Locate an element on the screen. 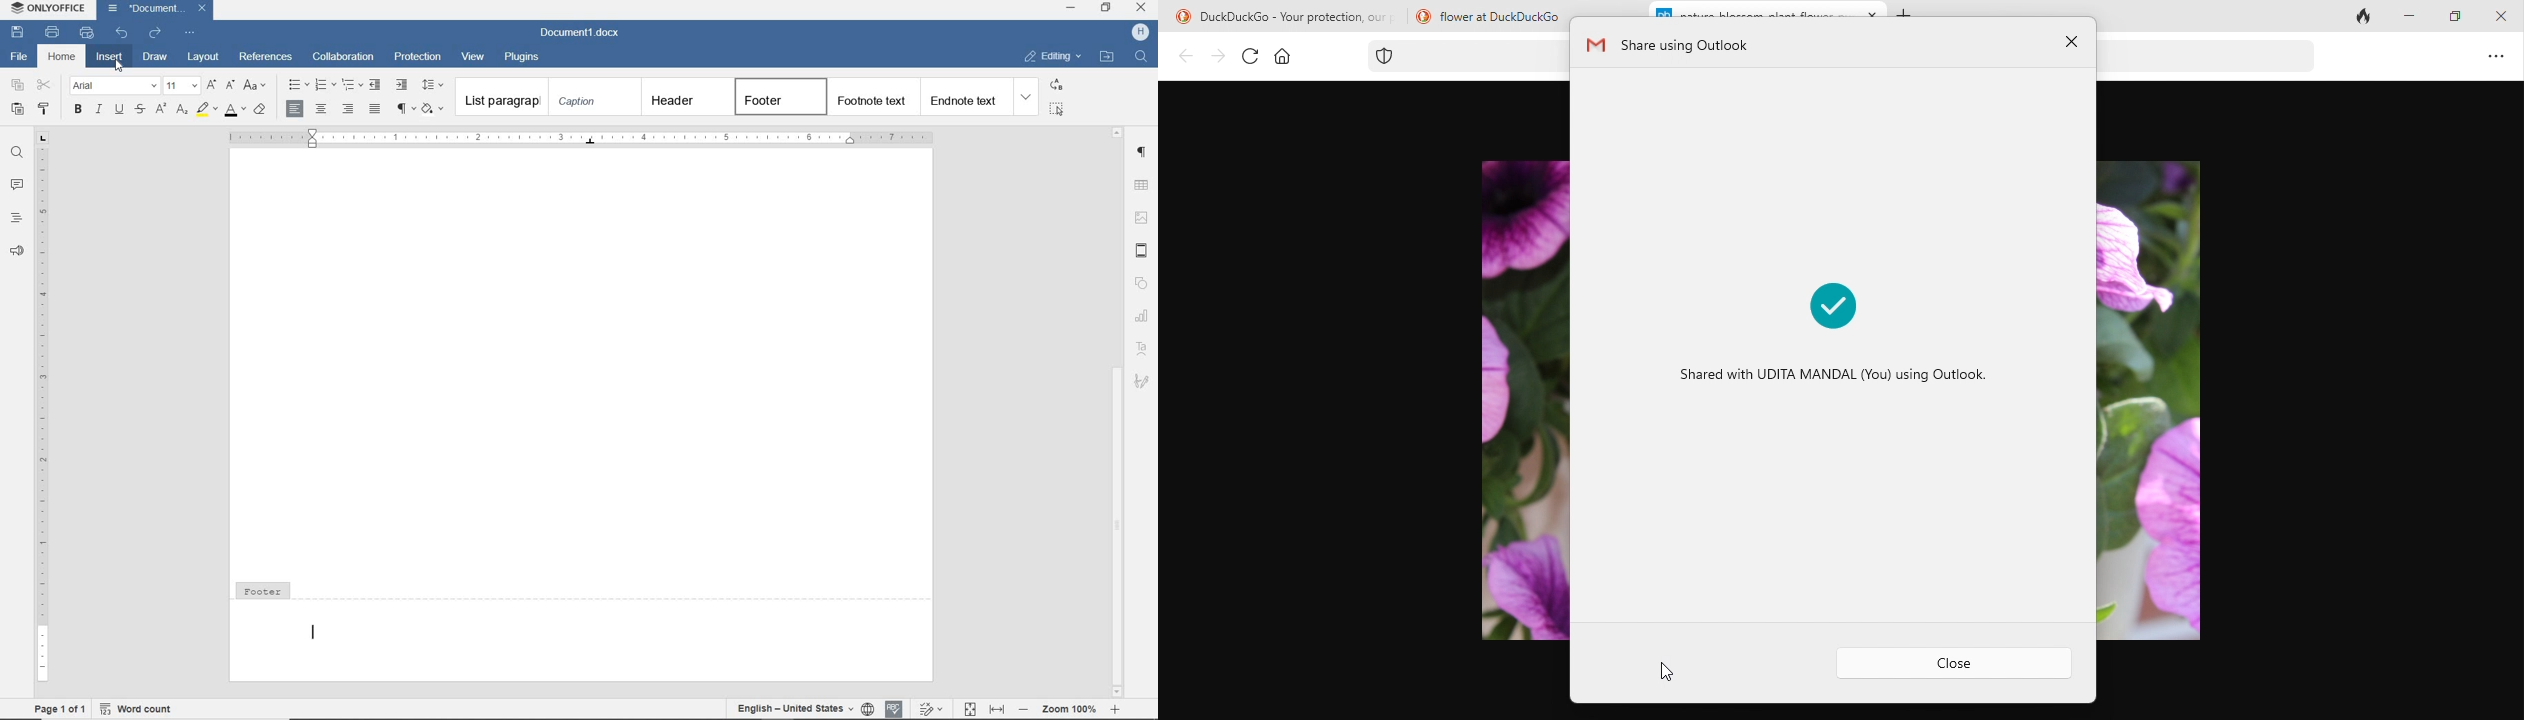  ALIGN LEFT is located at coordinates (297, 110).